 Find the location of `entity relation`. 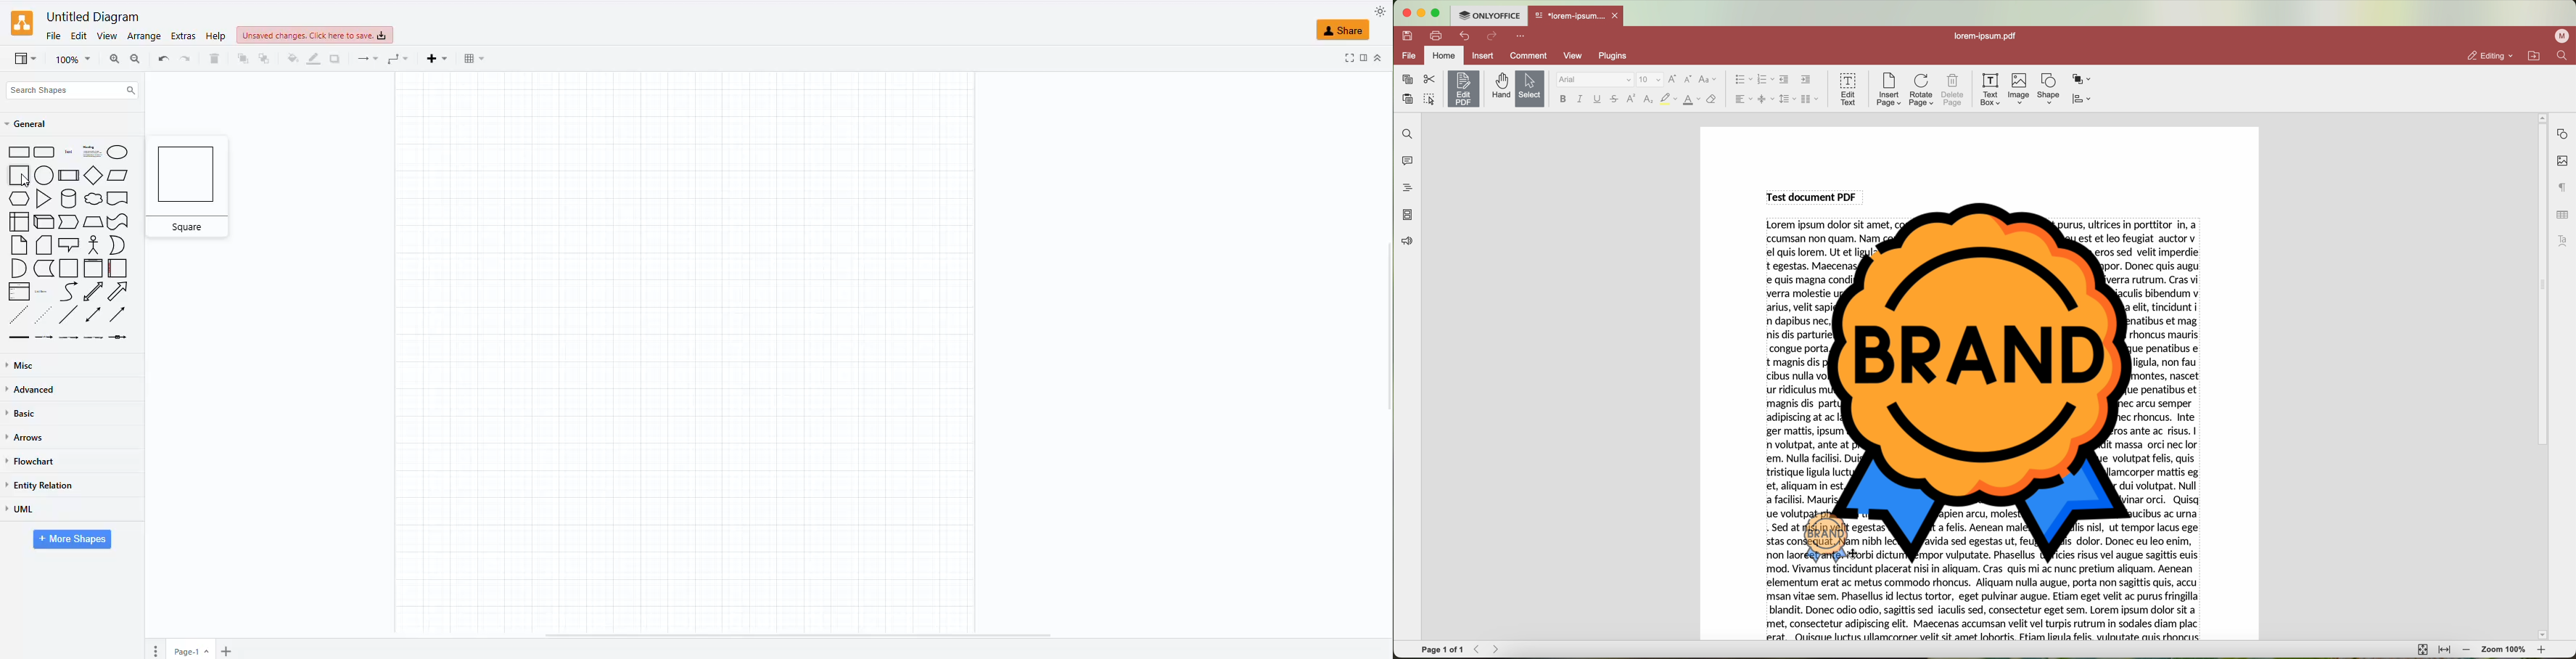

entity relation is located at coordinates (44, 485).